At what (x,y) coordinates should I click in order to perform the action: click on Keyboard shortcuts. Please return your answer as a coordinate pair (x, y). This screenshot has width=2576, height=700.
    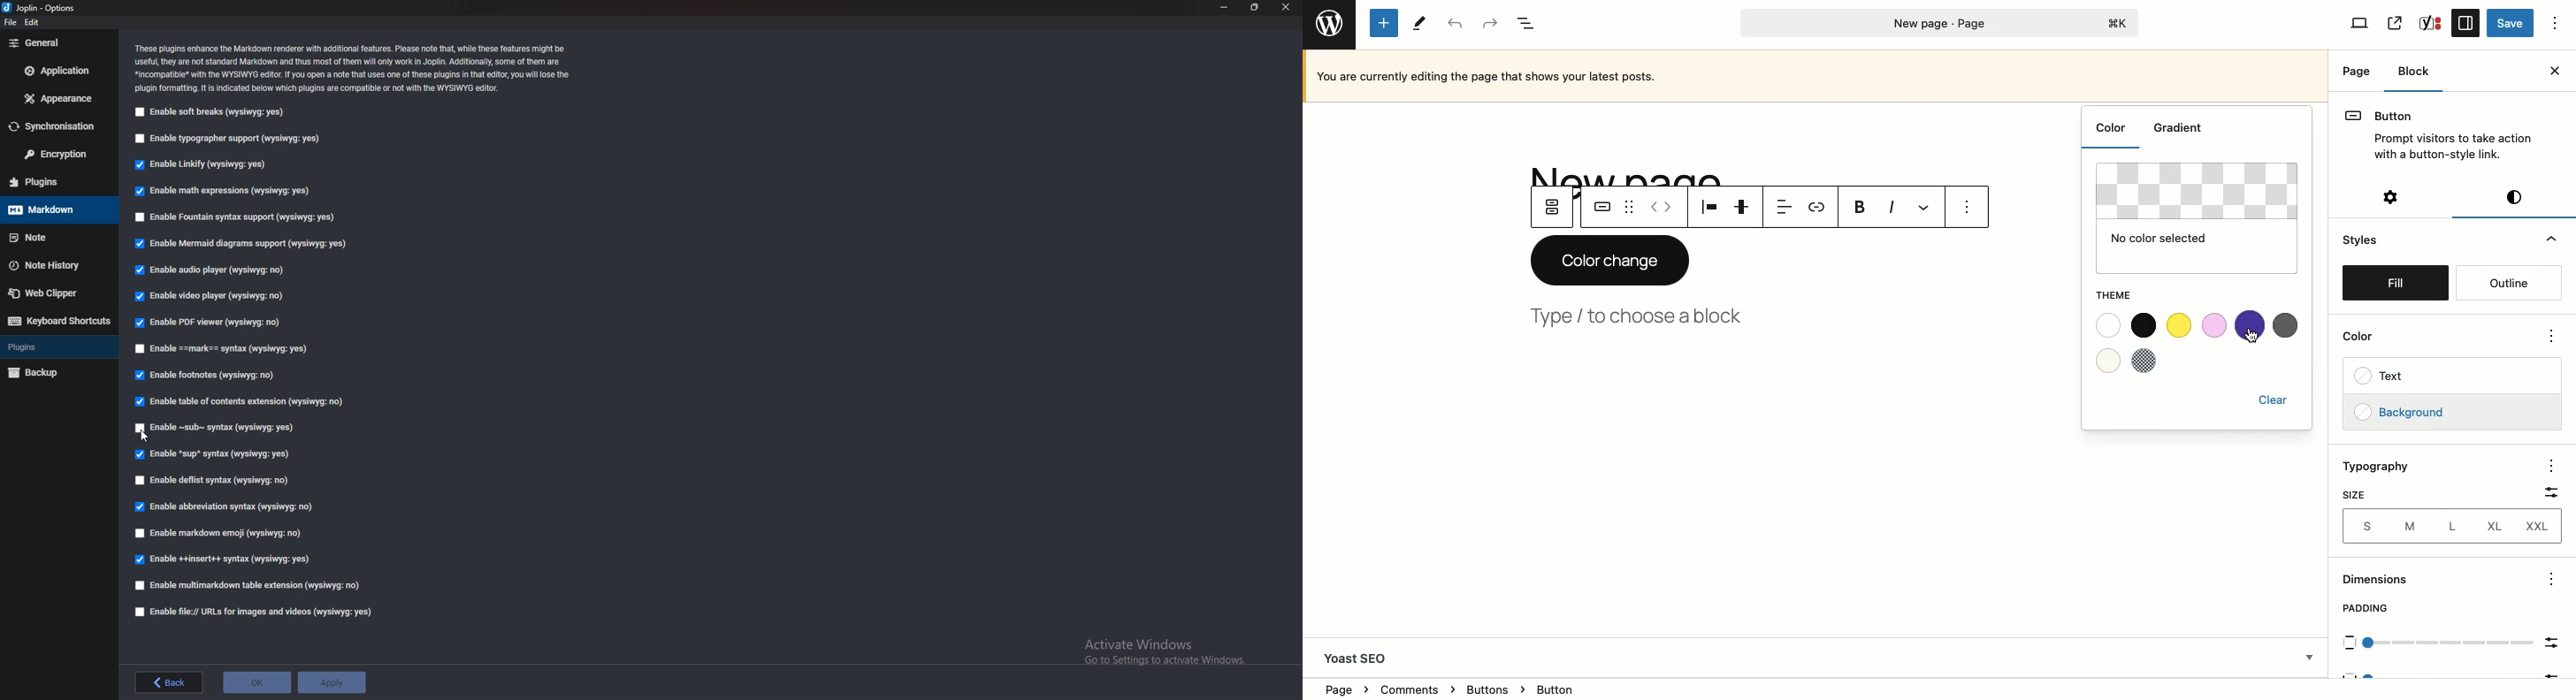
    Looking at the image, I should click on (59, 322).